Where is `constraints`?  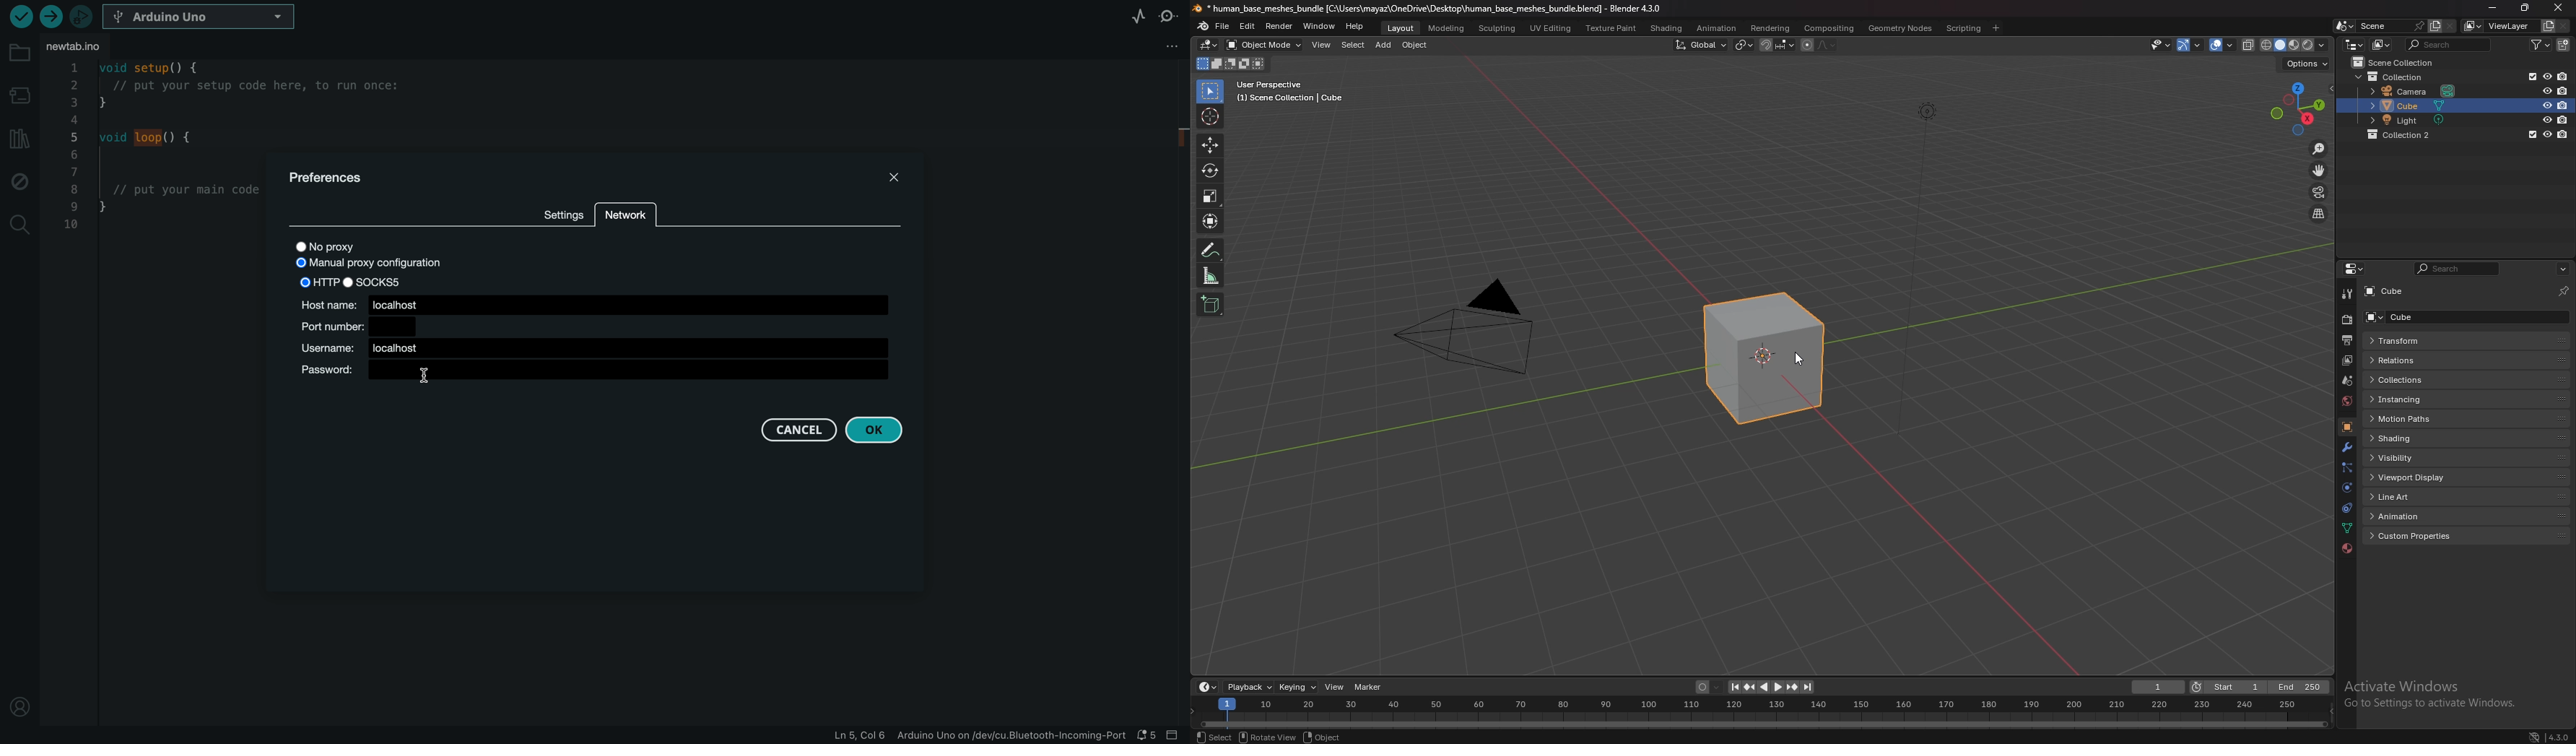
constraints is located at coordinates (2346, 509).